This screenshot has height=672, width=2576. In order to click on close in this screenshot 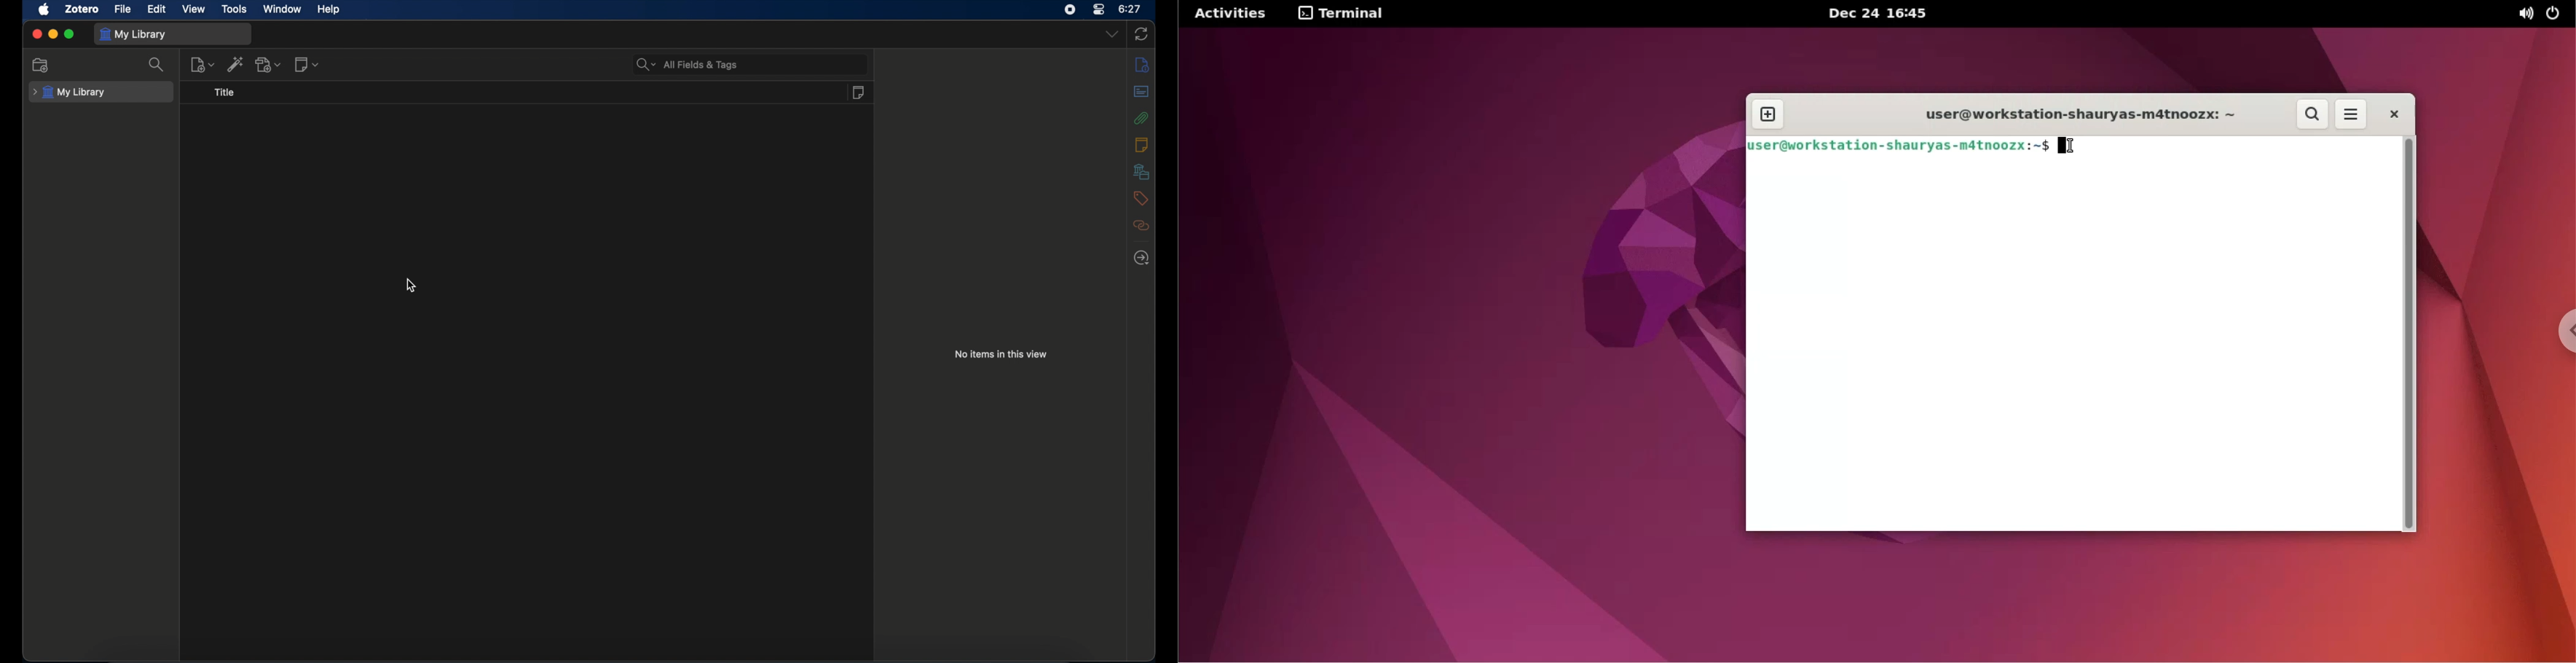, I will do `click(37, 35)`.